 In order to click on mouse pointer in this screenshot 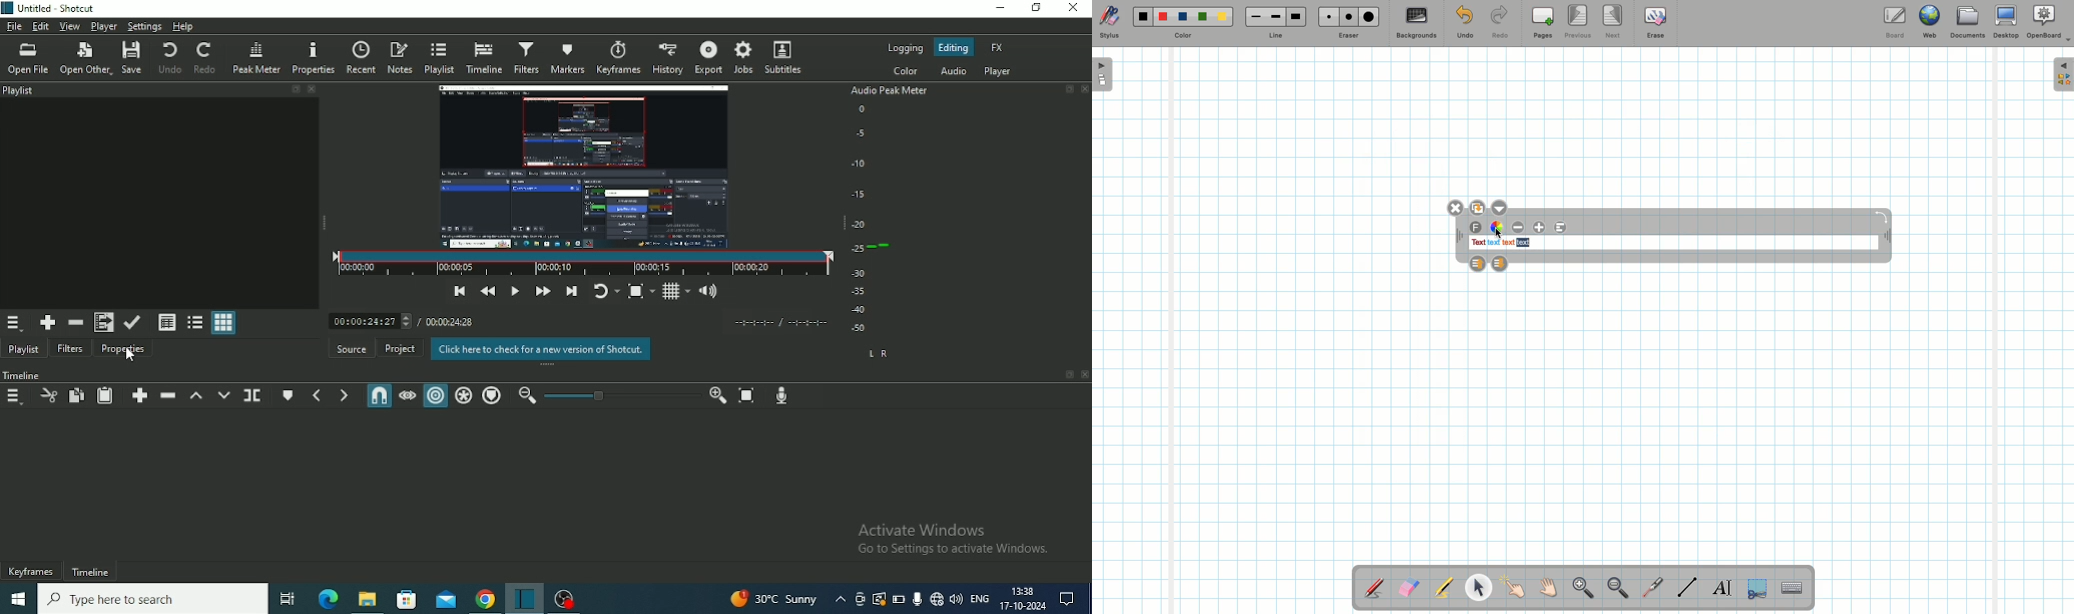, I will do `click(133, 354)`.